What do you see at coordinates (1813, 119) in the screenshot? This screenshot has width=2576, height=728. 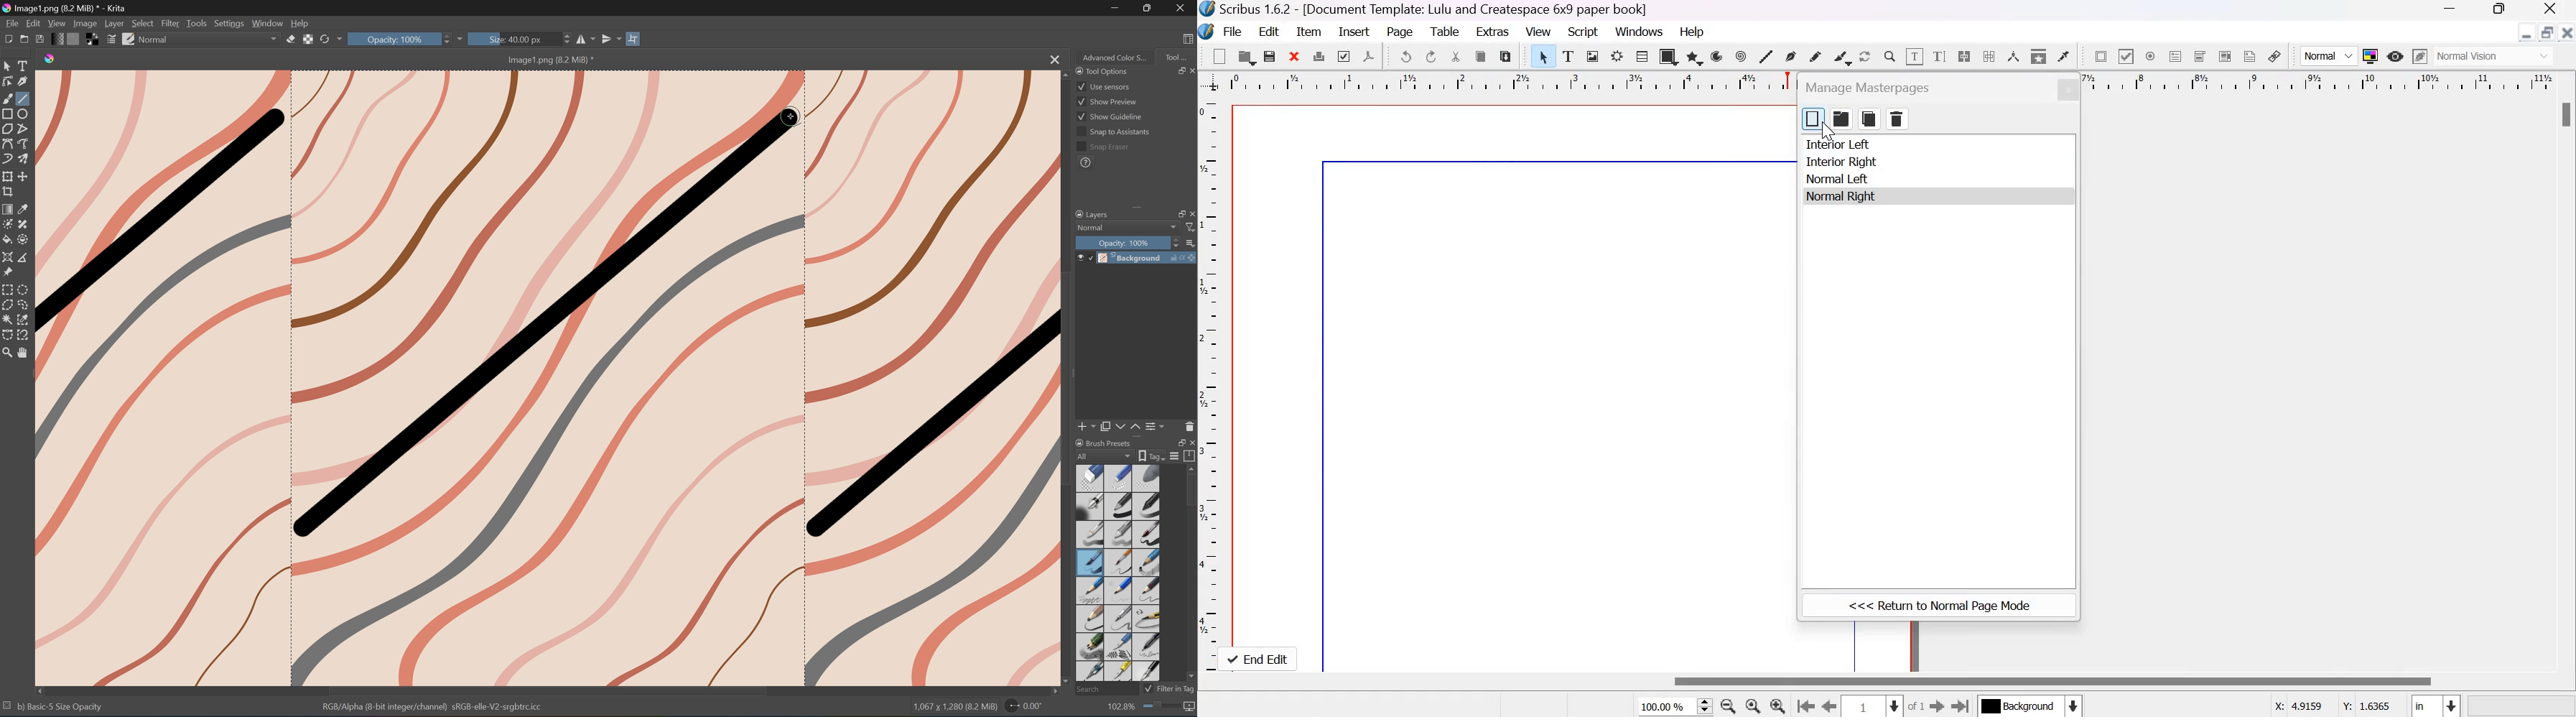 I see `add a new master page` at bounding box center [1813, 119].